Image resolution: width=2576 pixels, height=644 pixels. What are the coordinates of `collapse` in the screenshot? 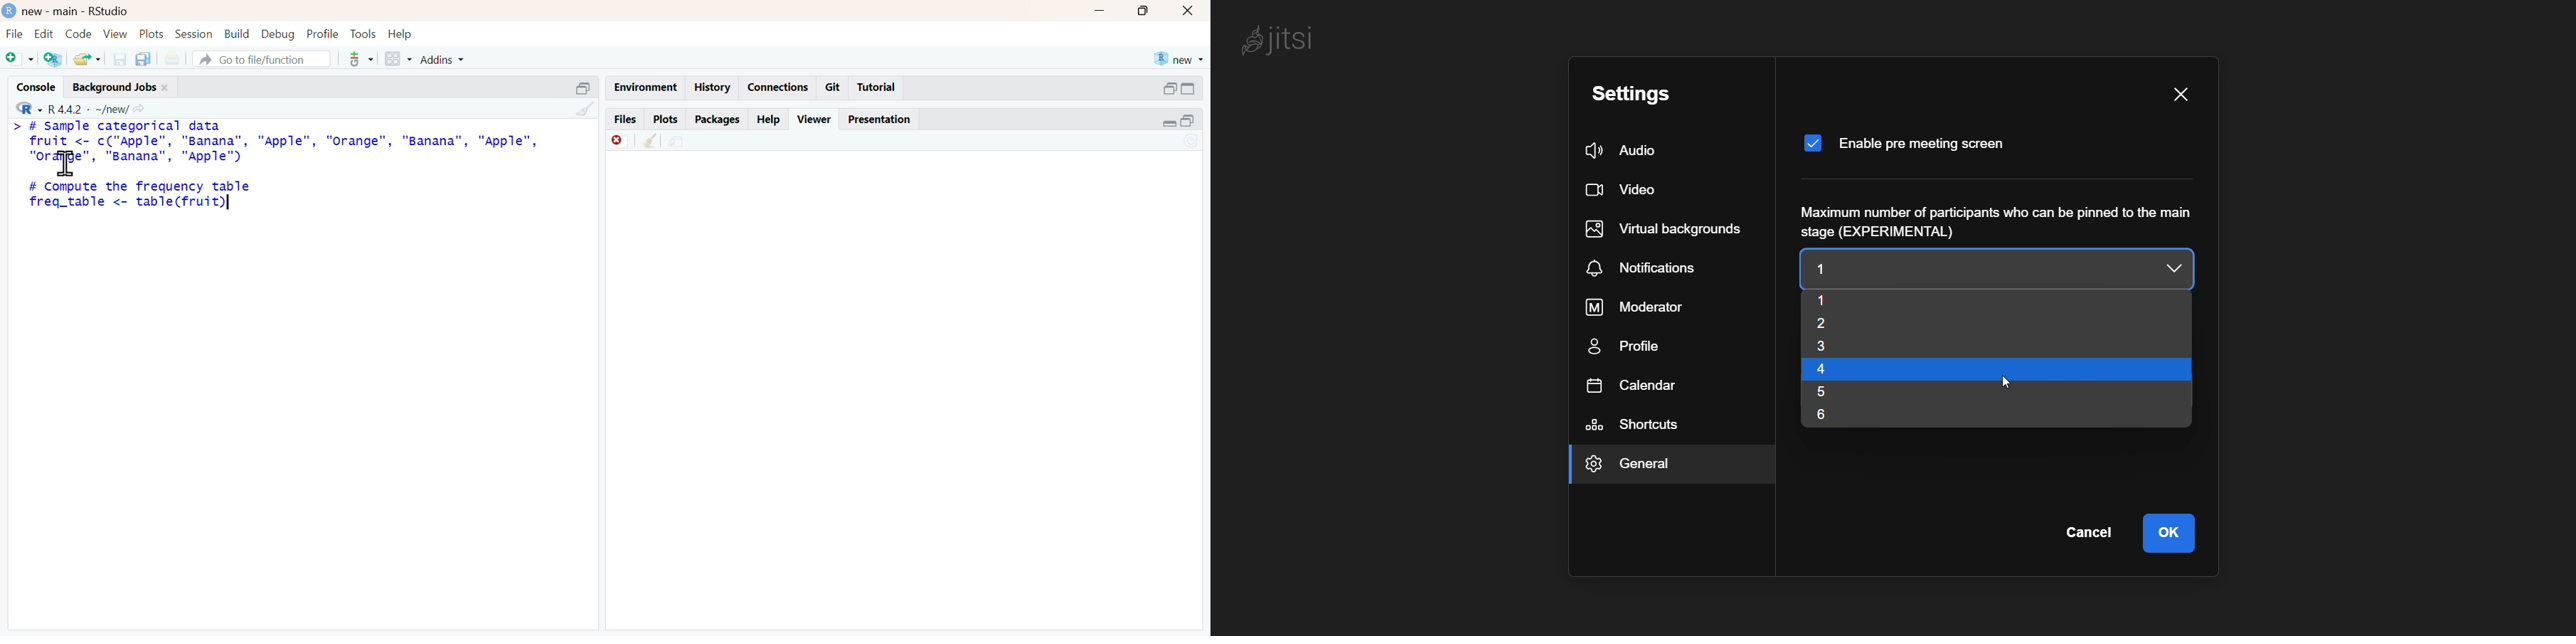 It's located at (586, 90).